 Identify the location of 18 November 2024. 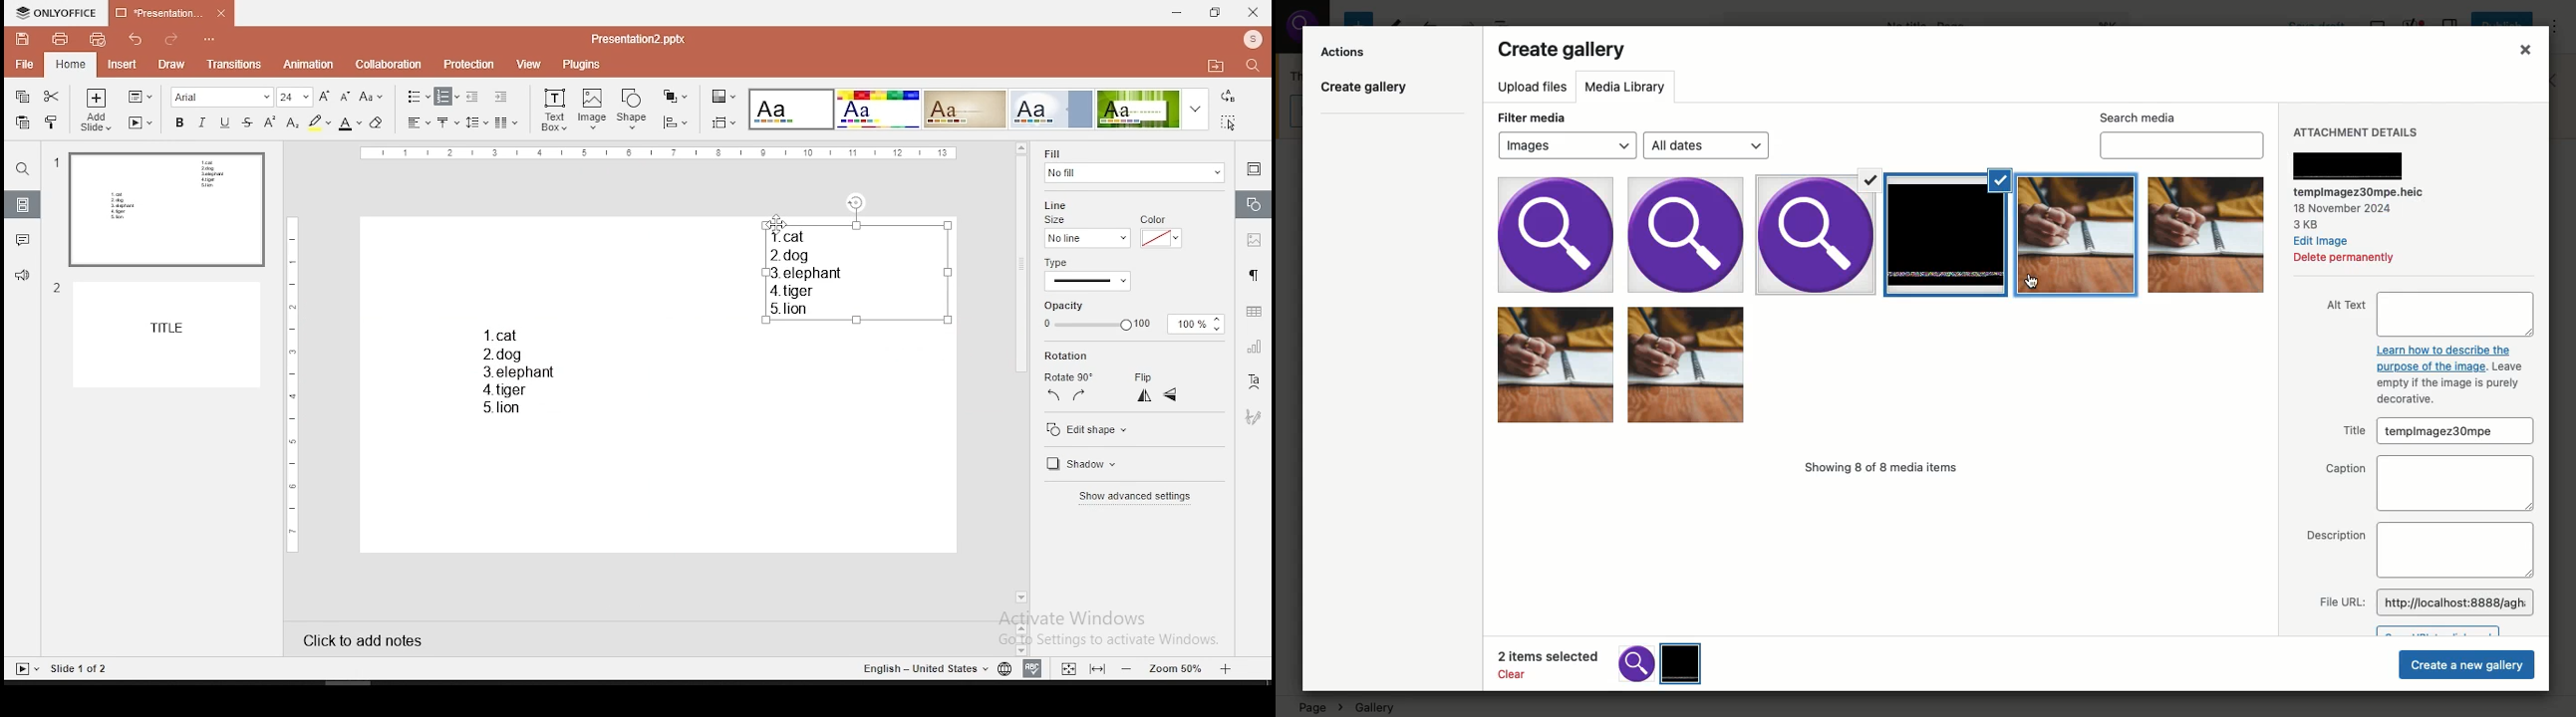
(2344, 208).